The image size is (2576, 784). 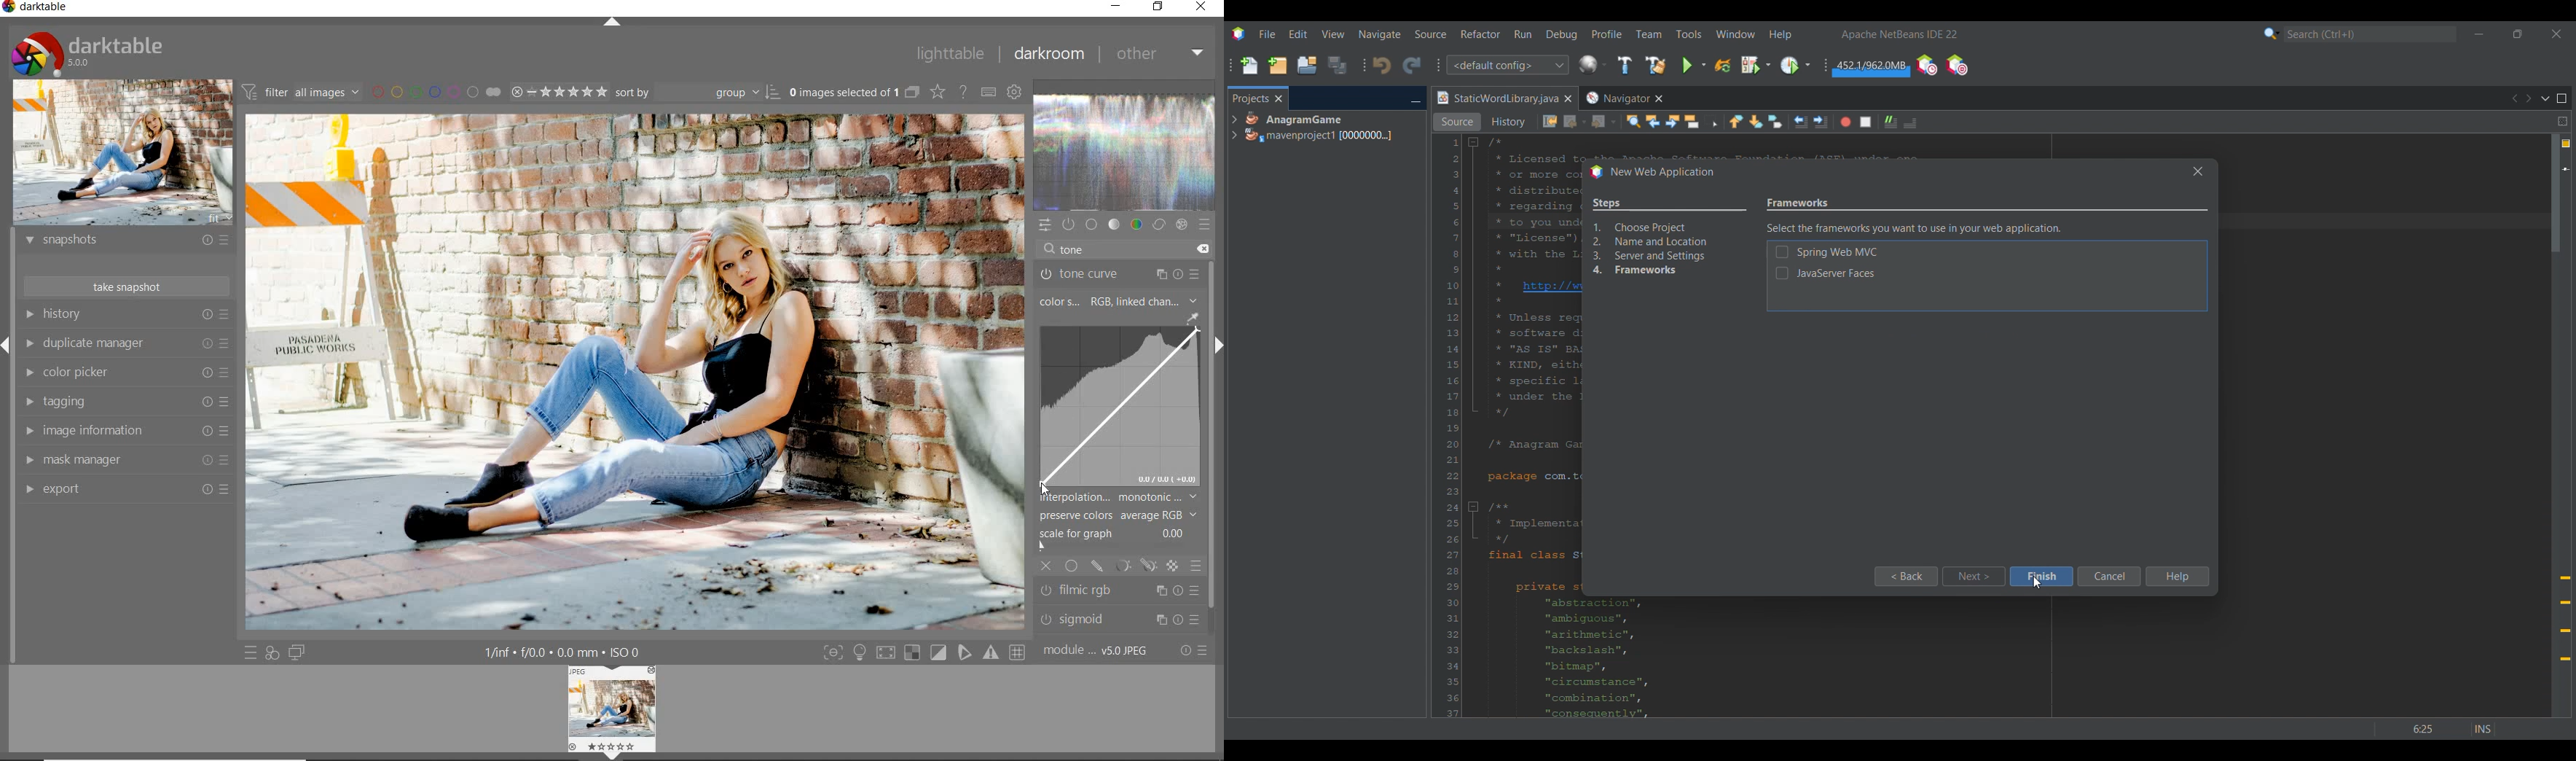 What do you see at coordinates (124, 458) in the screenshot?
I see `mask manager` at bounding box center [124, 458].